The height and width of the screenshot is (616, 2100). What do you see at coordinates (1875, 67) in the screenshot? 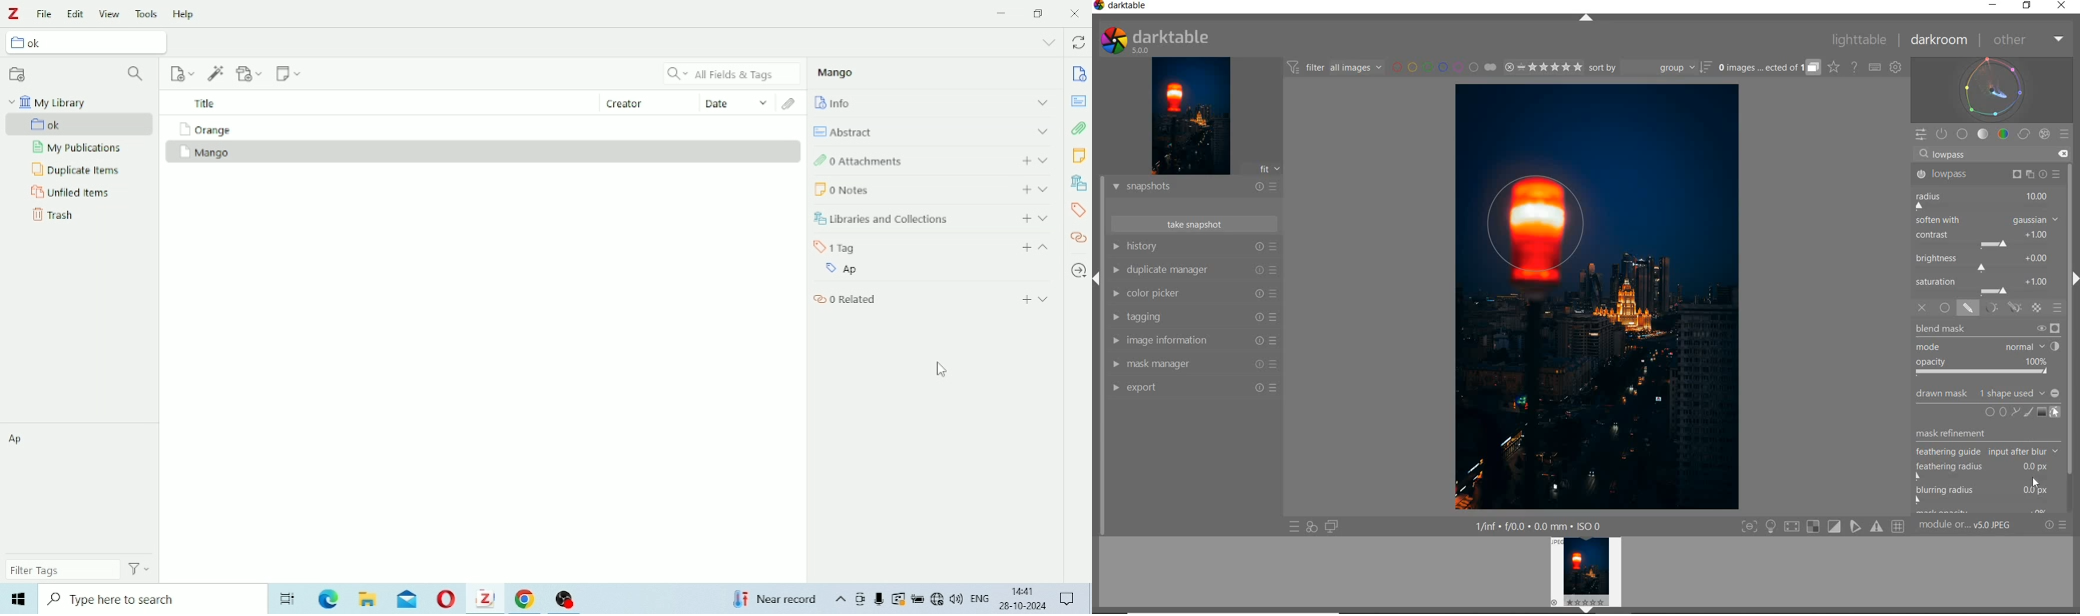
I see `SET KEYBOARD SHORTCUTS` at bounding box center [1875, 67].